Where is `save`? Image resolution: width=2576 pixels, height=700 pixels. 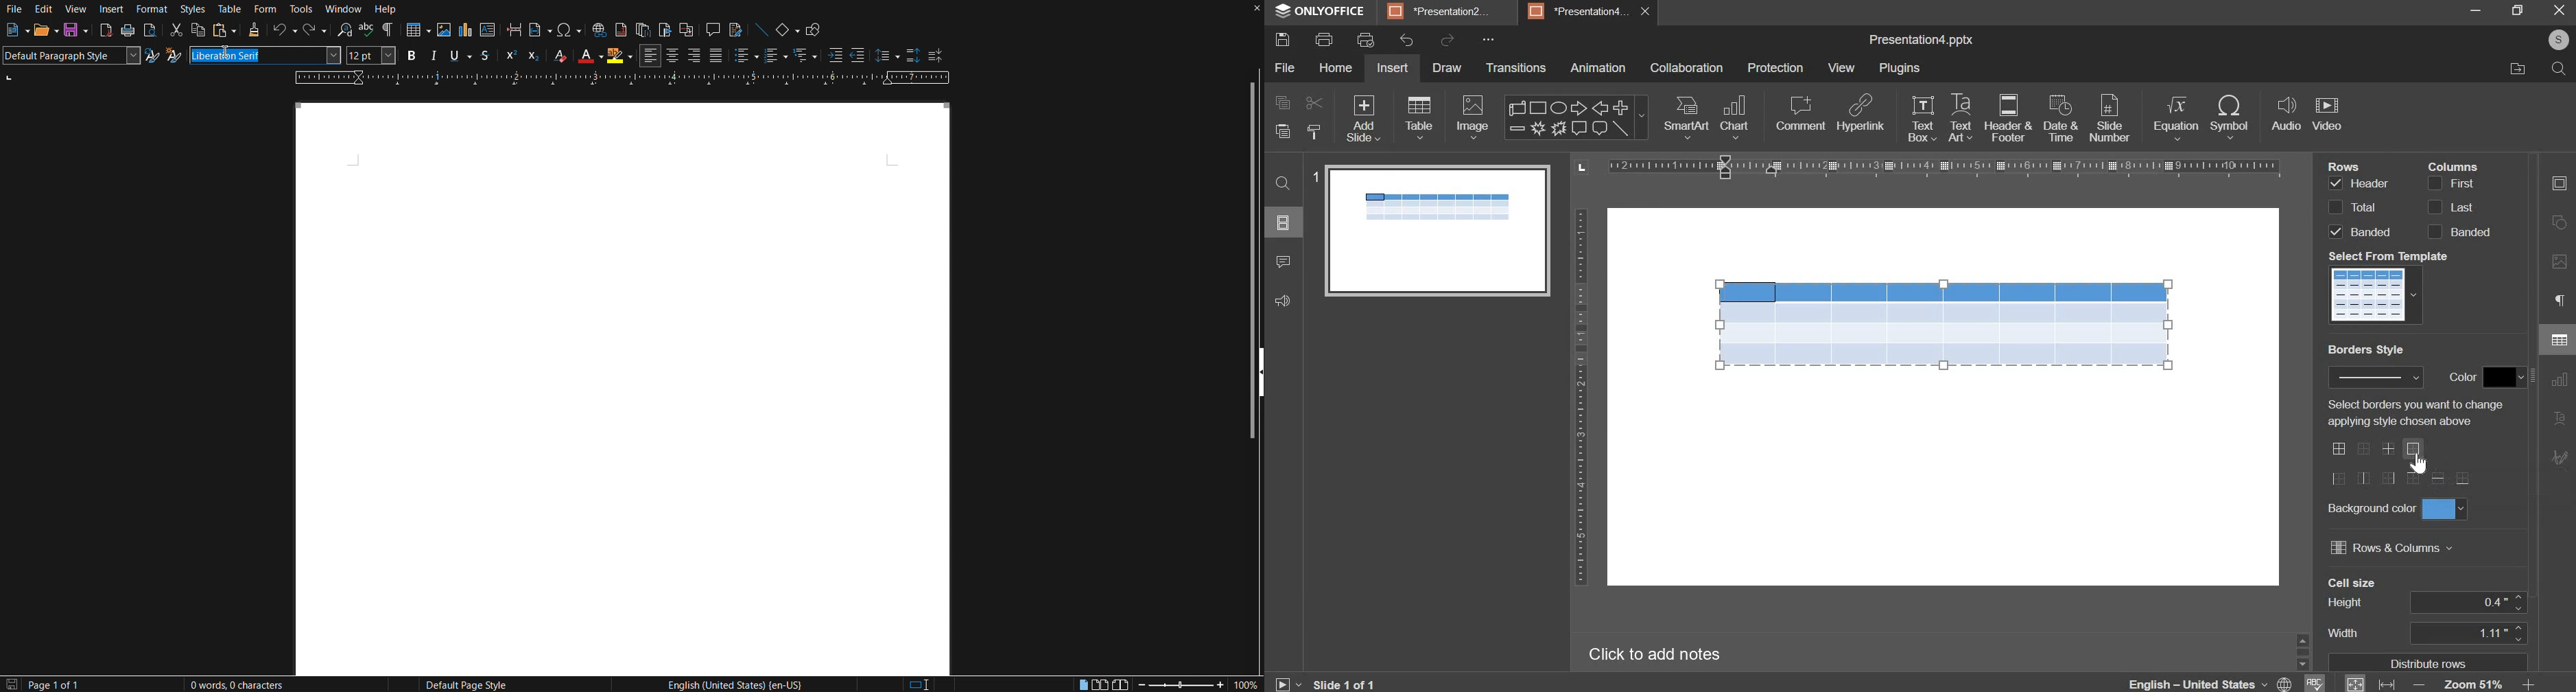 save is located at coordinates (1282, 40).